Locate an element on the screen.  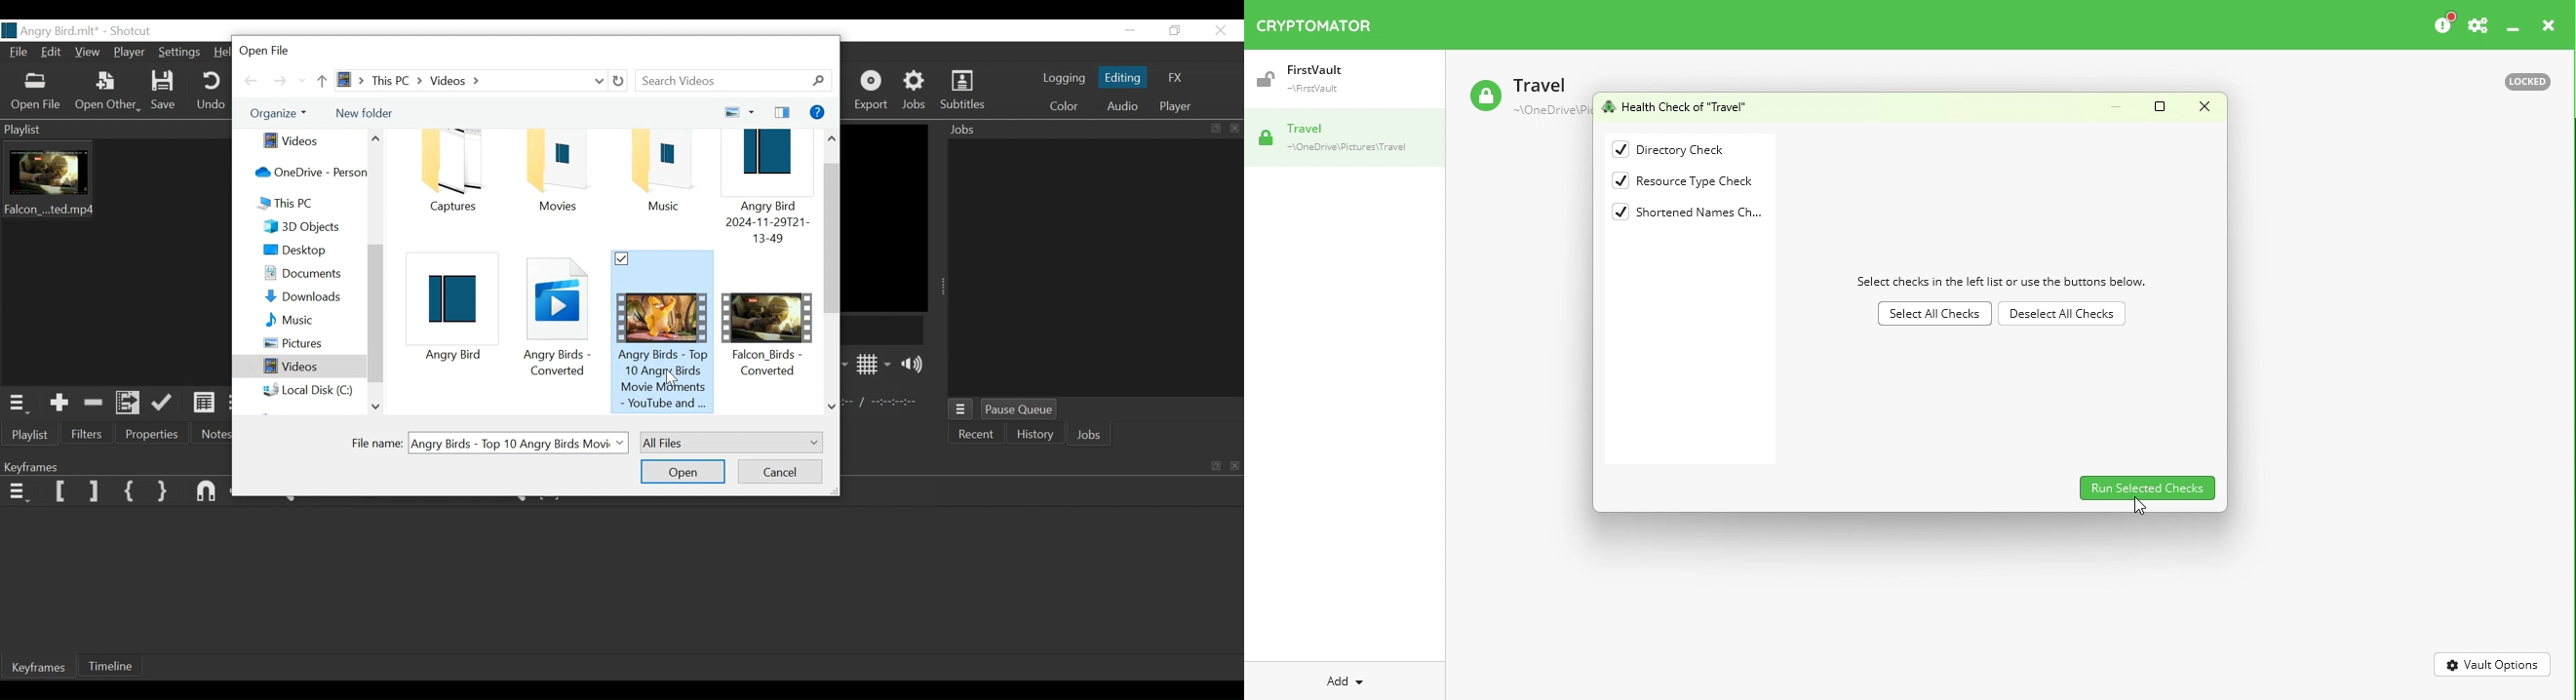
Save is located at coordinates (165, 90).